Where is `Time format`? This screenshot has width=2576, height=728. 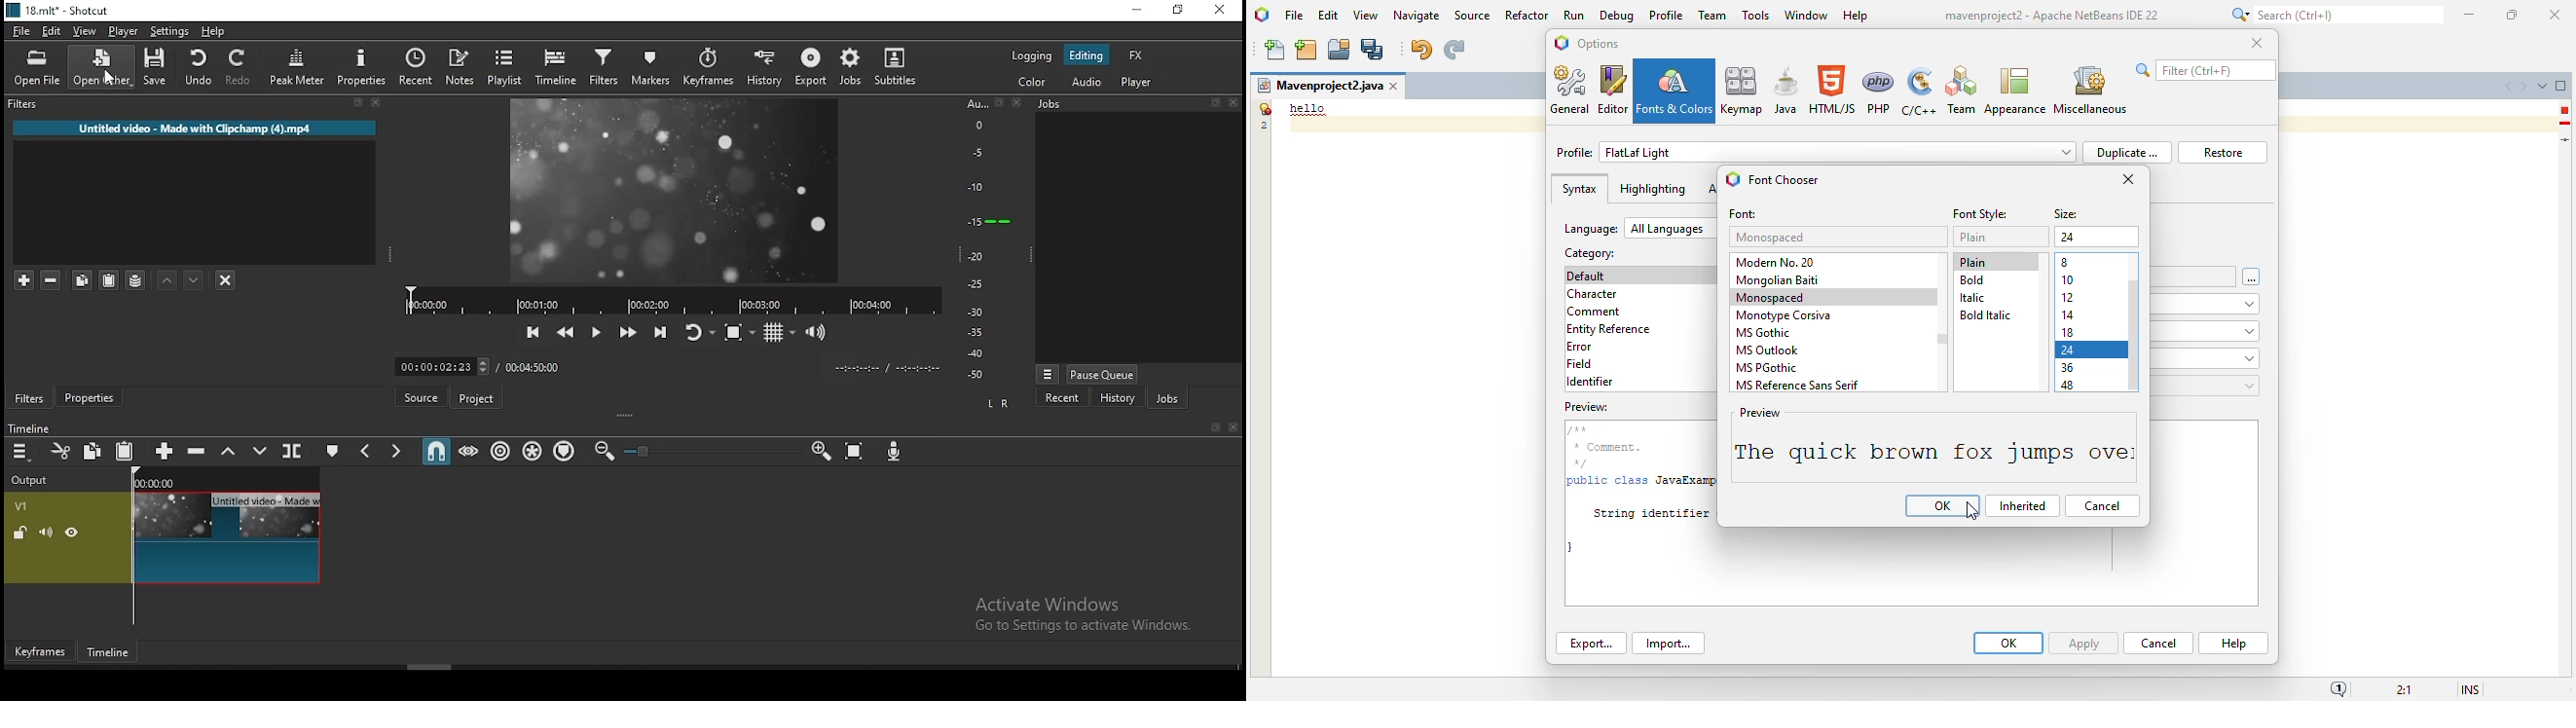
Time format is located at coordinates (887, 367).